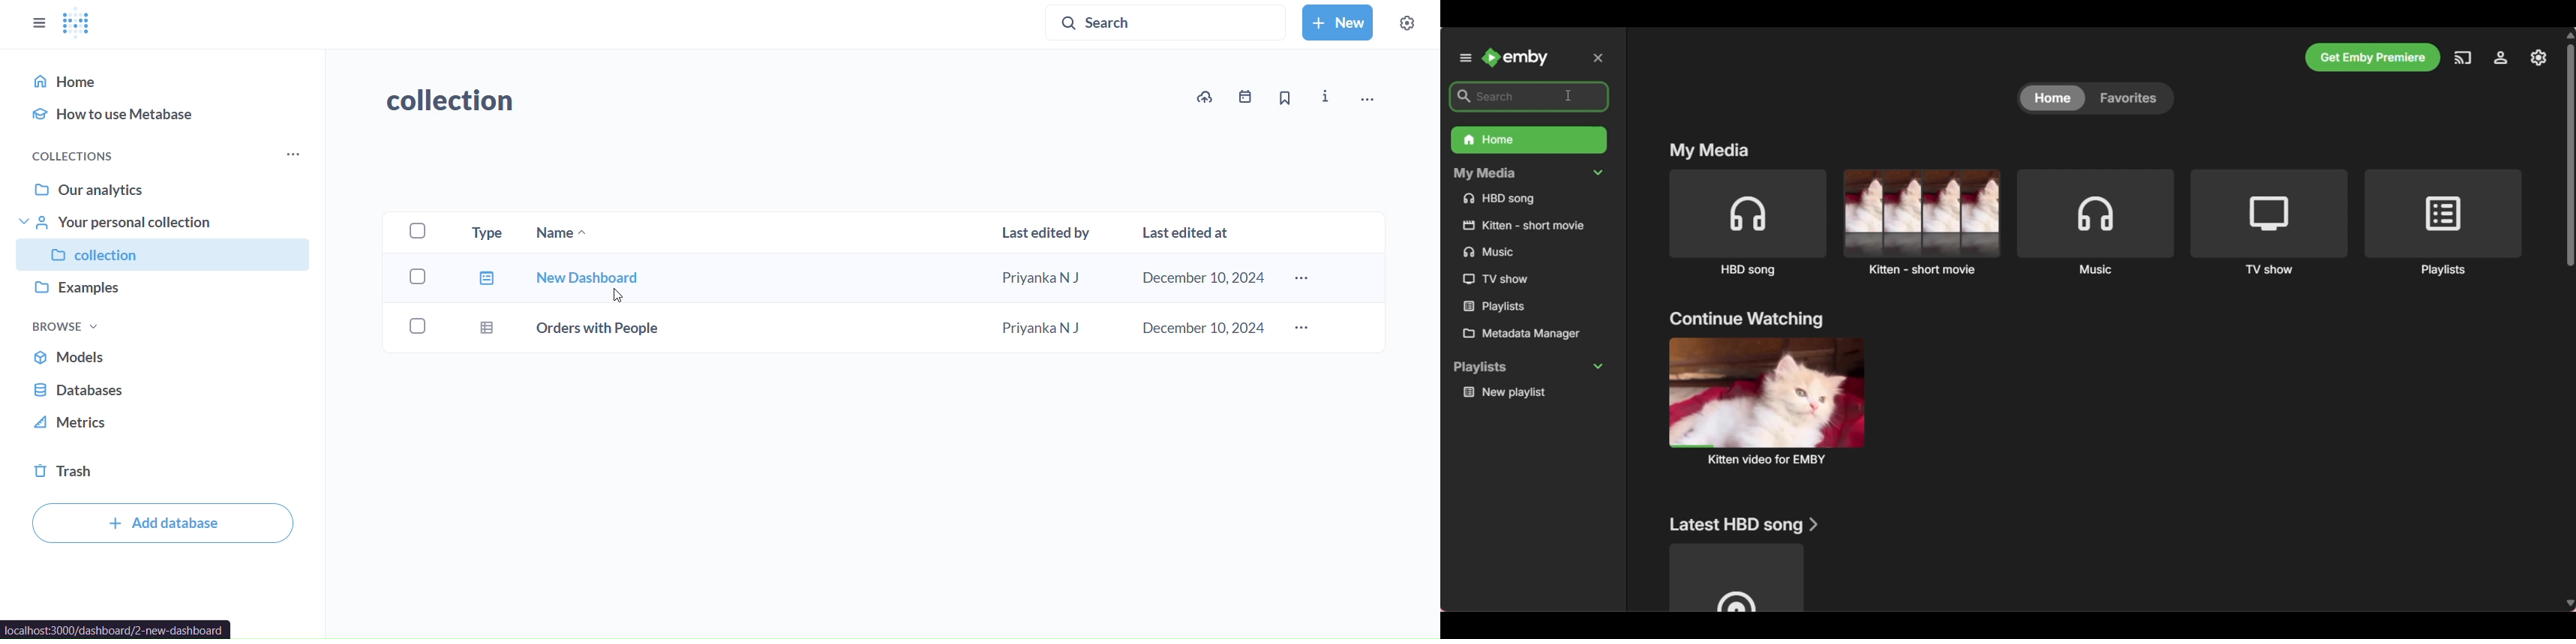 The image size is (2576, 644). Describe the element at coordinates (1746, 320) in the screenshot. I see `continue watching` at that location.